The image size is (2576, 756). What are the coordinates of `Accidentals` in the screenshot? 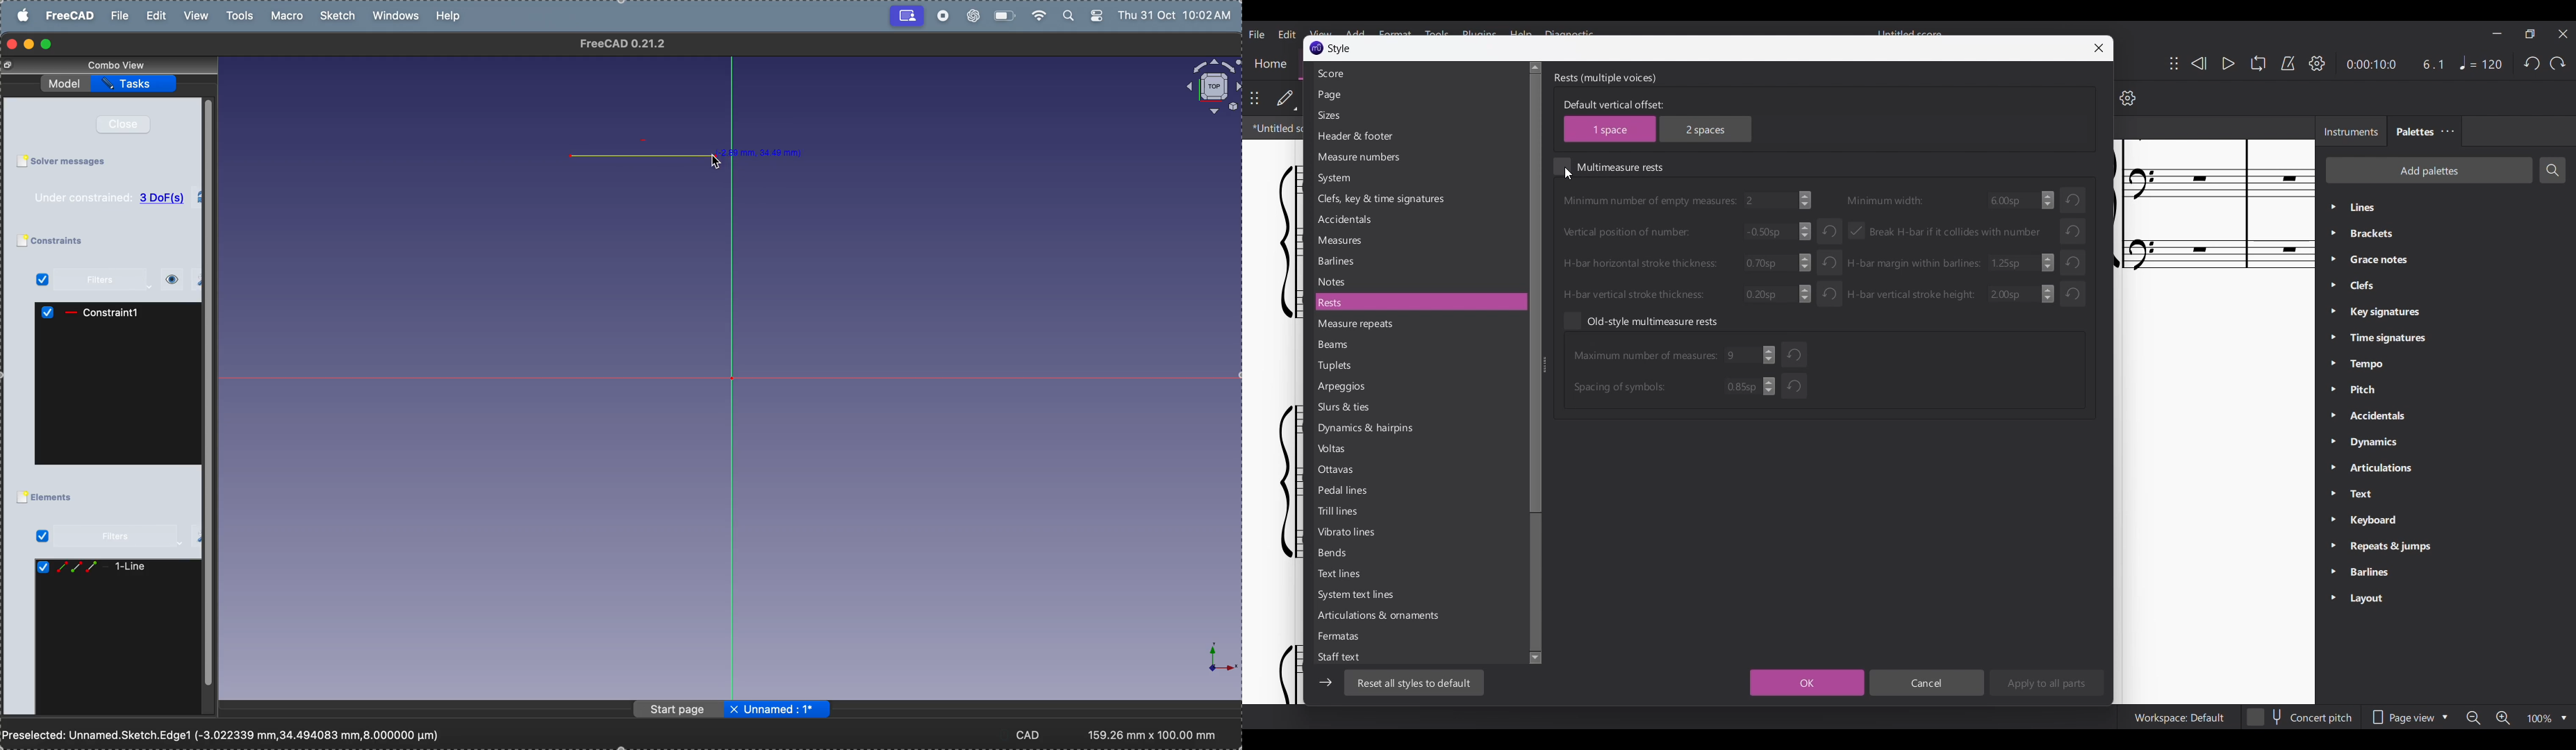 It's located at (1418, 219).